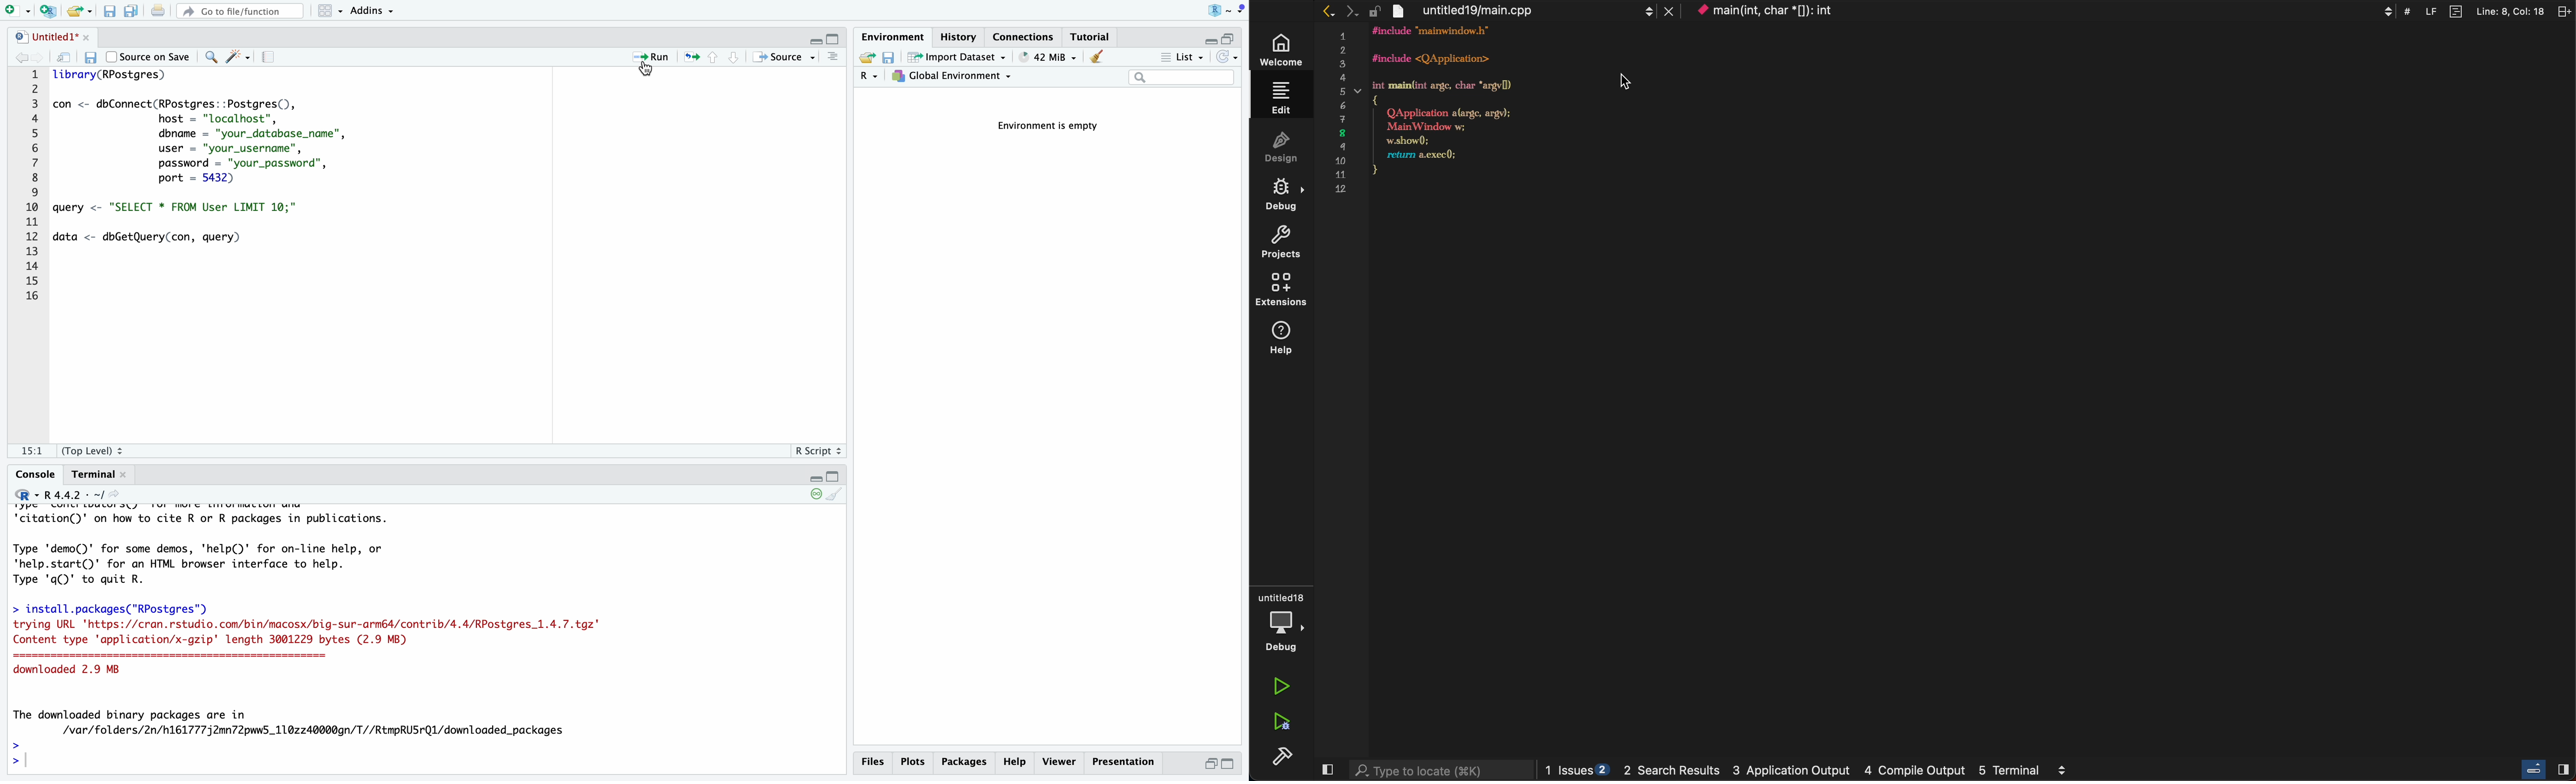 This screenshot has width=2576, height=784. I want to click on plots, so click(913, 762).